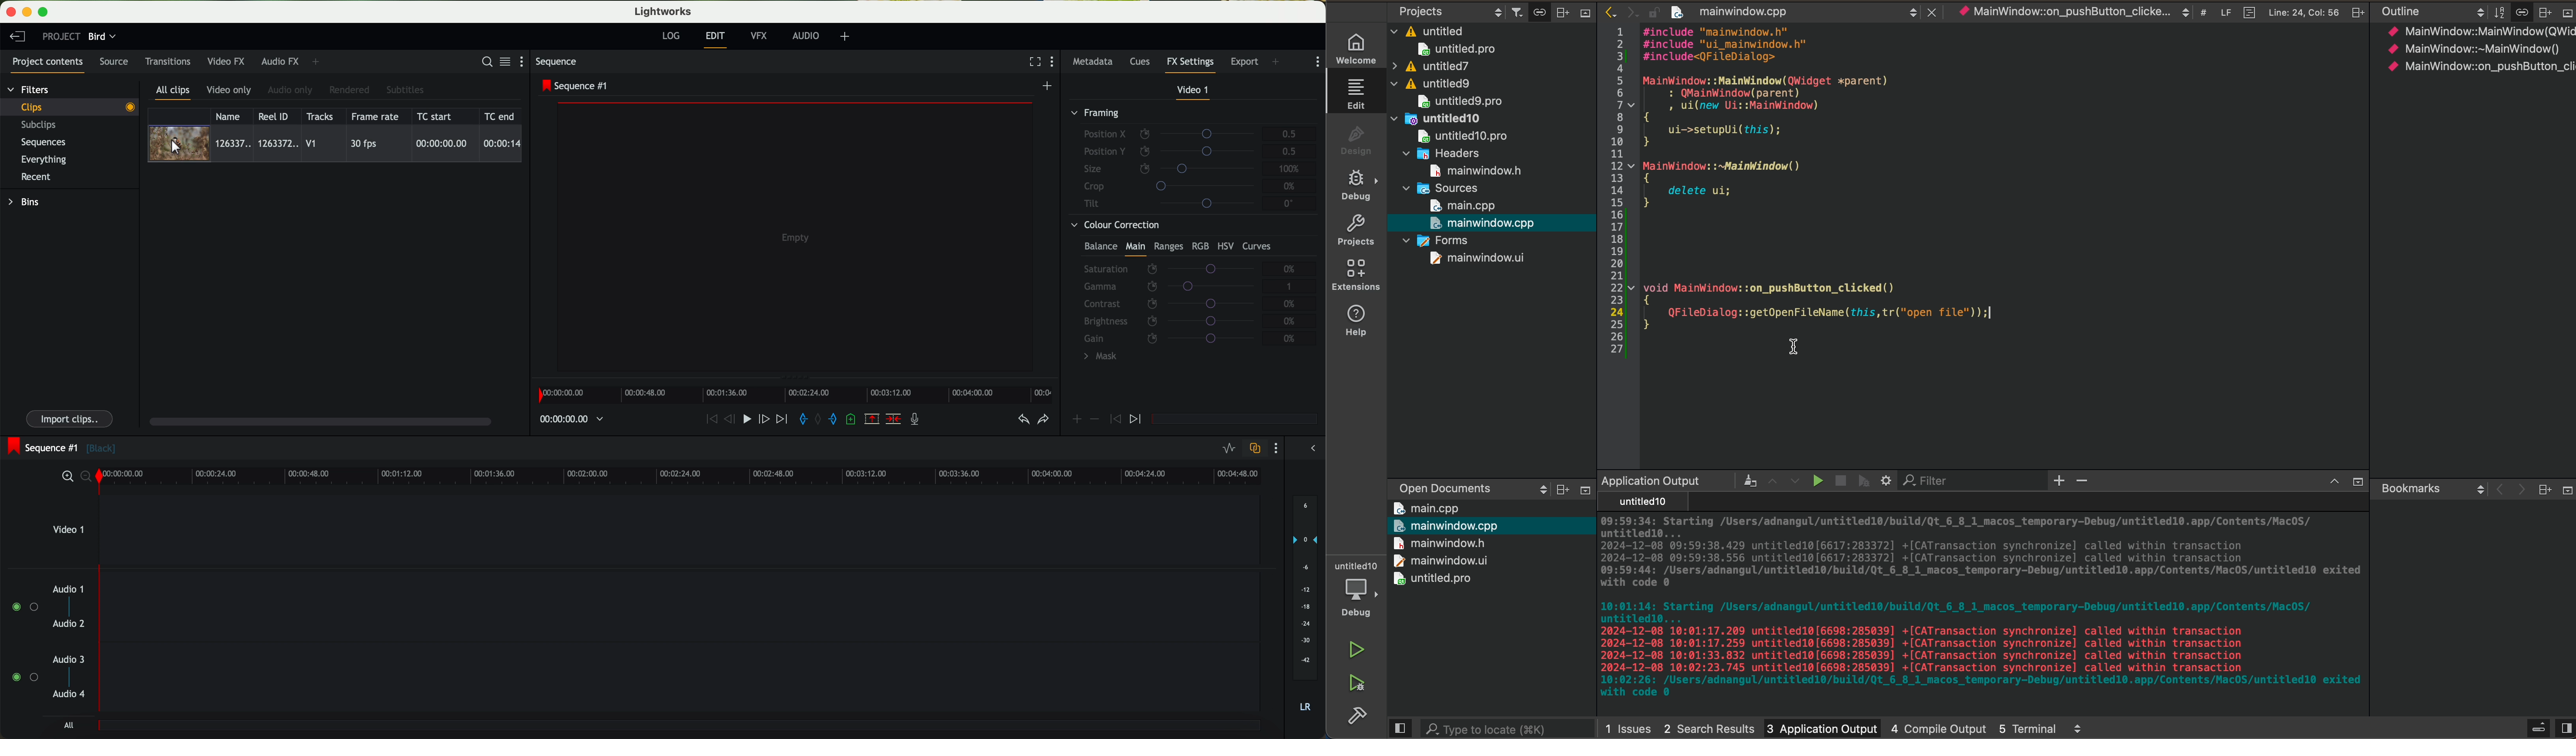  What do you see at coordinates (1114, 225) in the screenshot?
I see `colour correction` at bounding box center [1114, 225].